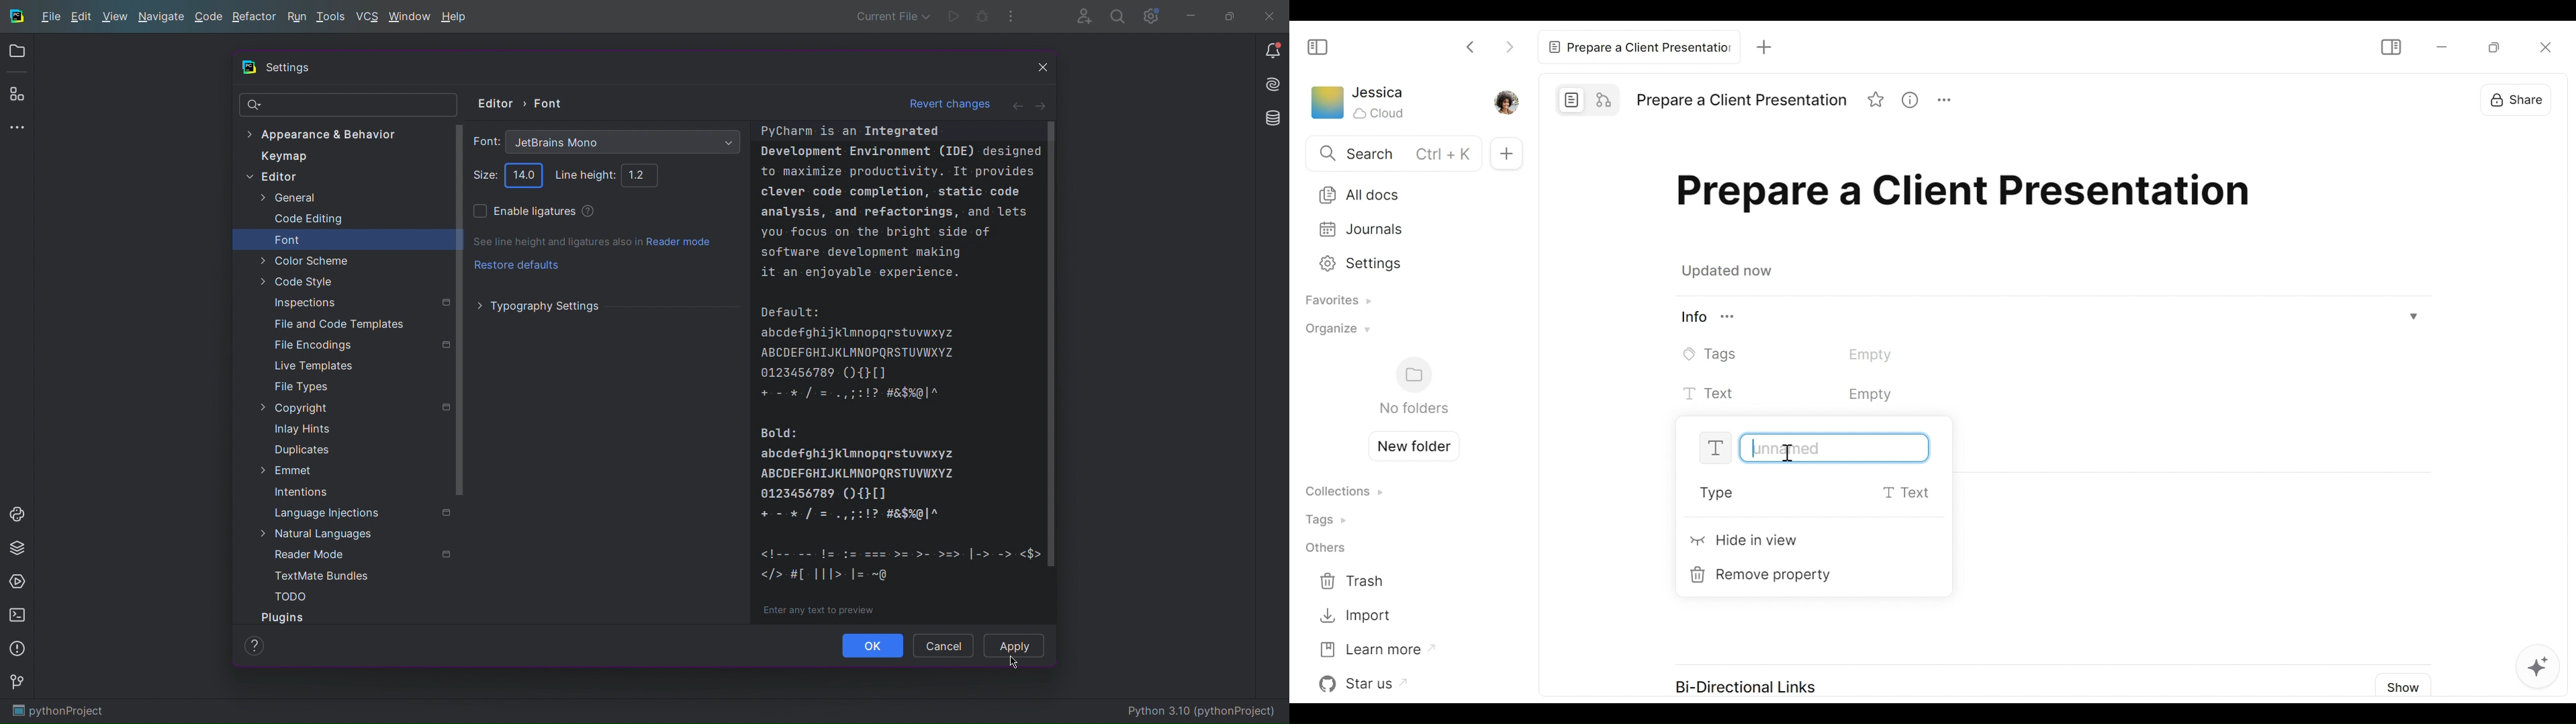 The height and width of the screenshot is (728, 2576). Describe the element at coordinates (162, 19) in the screenshot. I see `Navigate` at that location.